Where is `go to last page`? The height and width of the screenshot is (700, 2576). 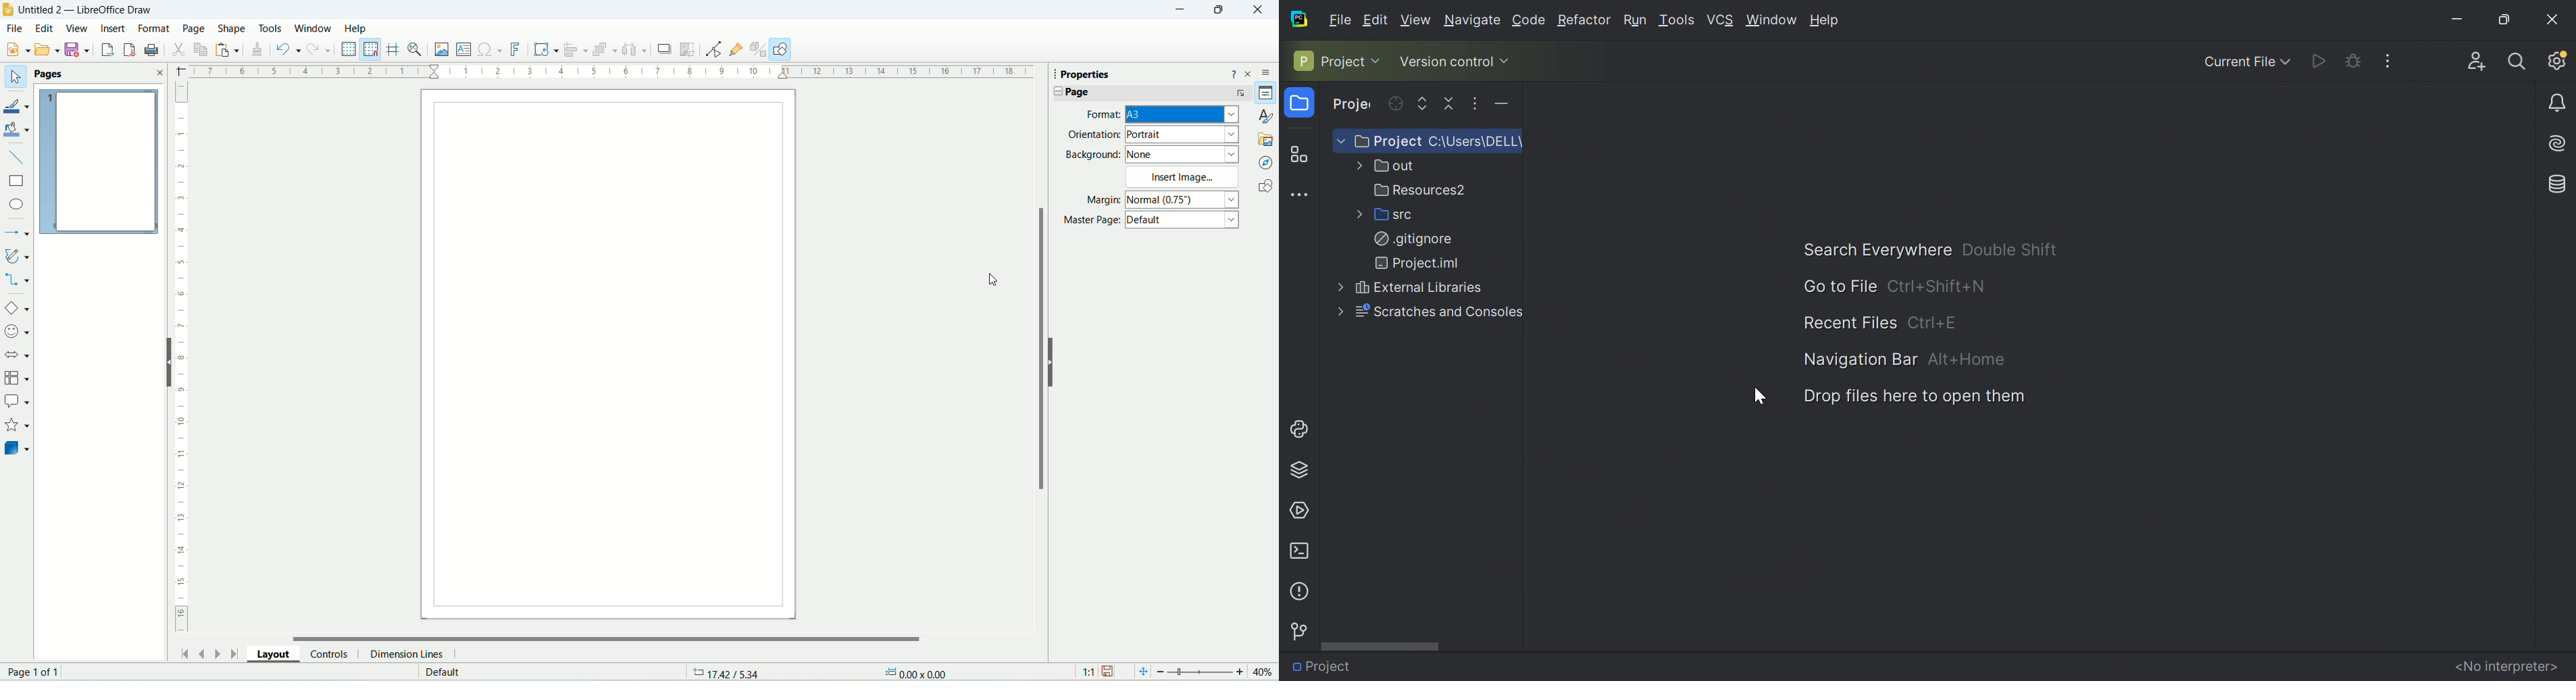
go to last page is located at coordinates (233, 652).